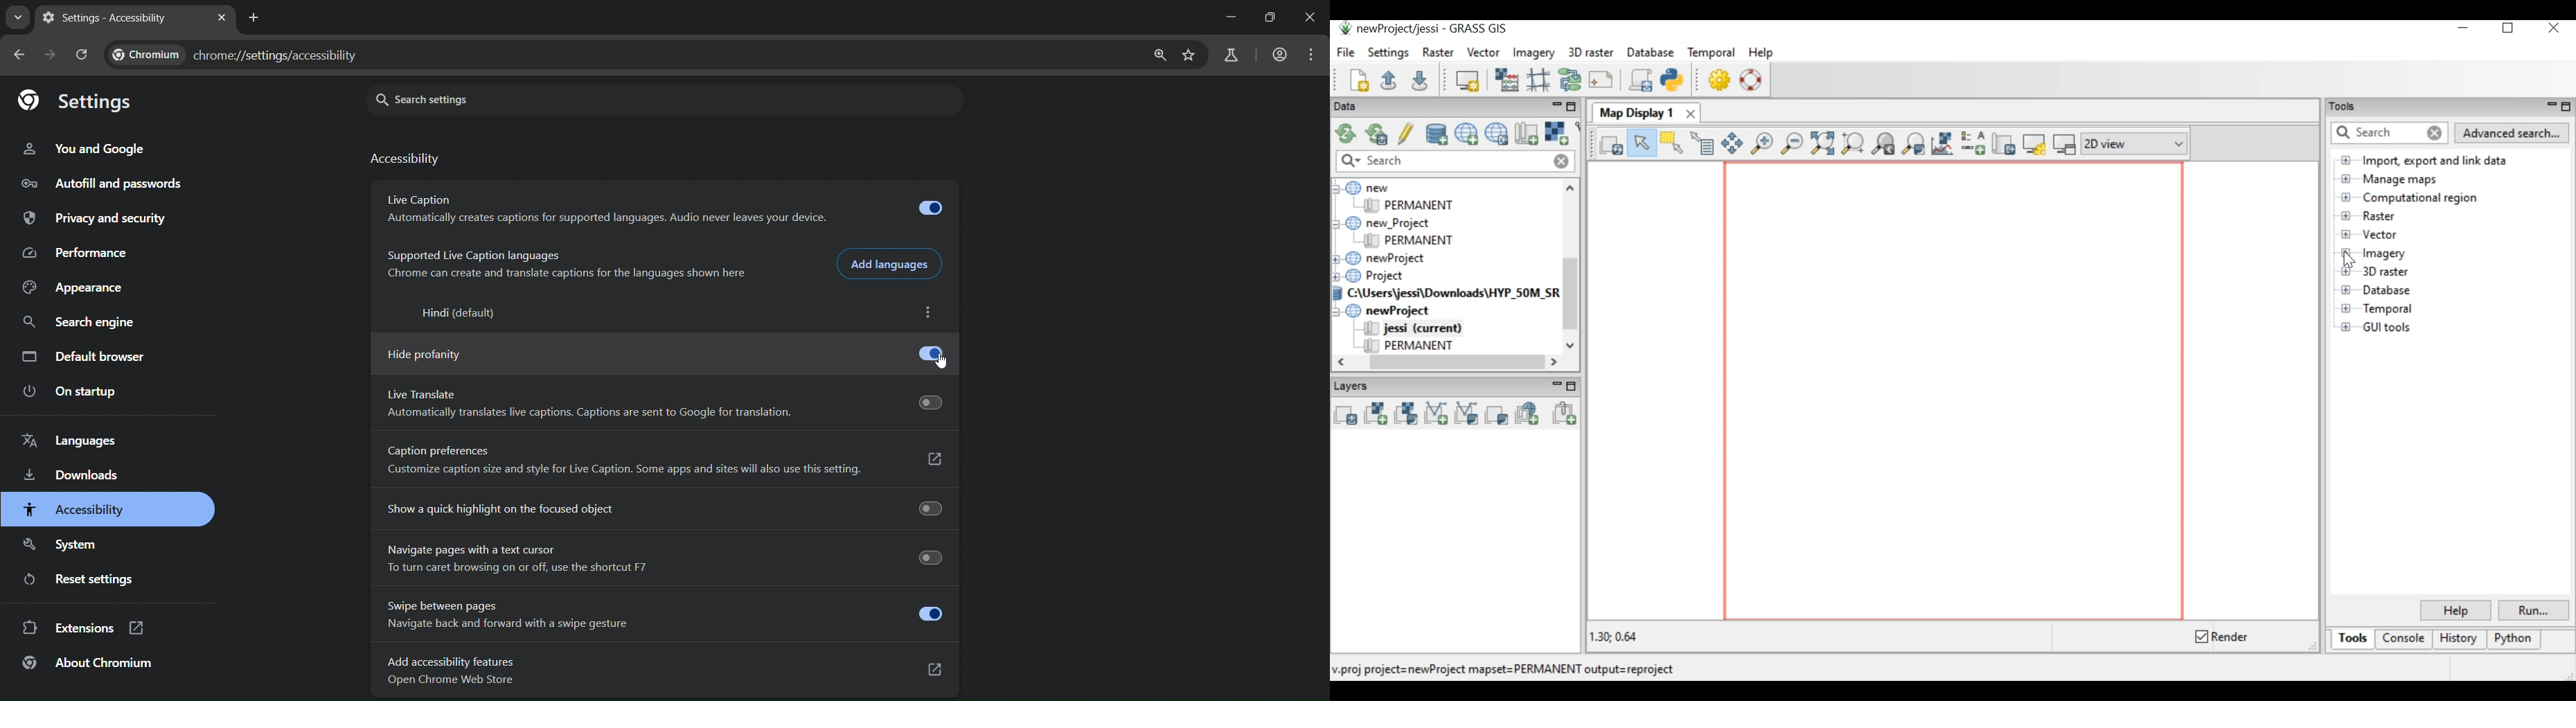  I want to click on show a quick highlight on the focused object, so click(665, 507).